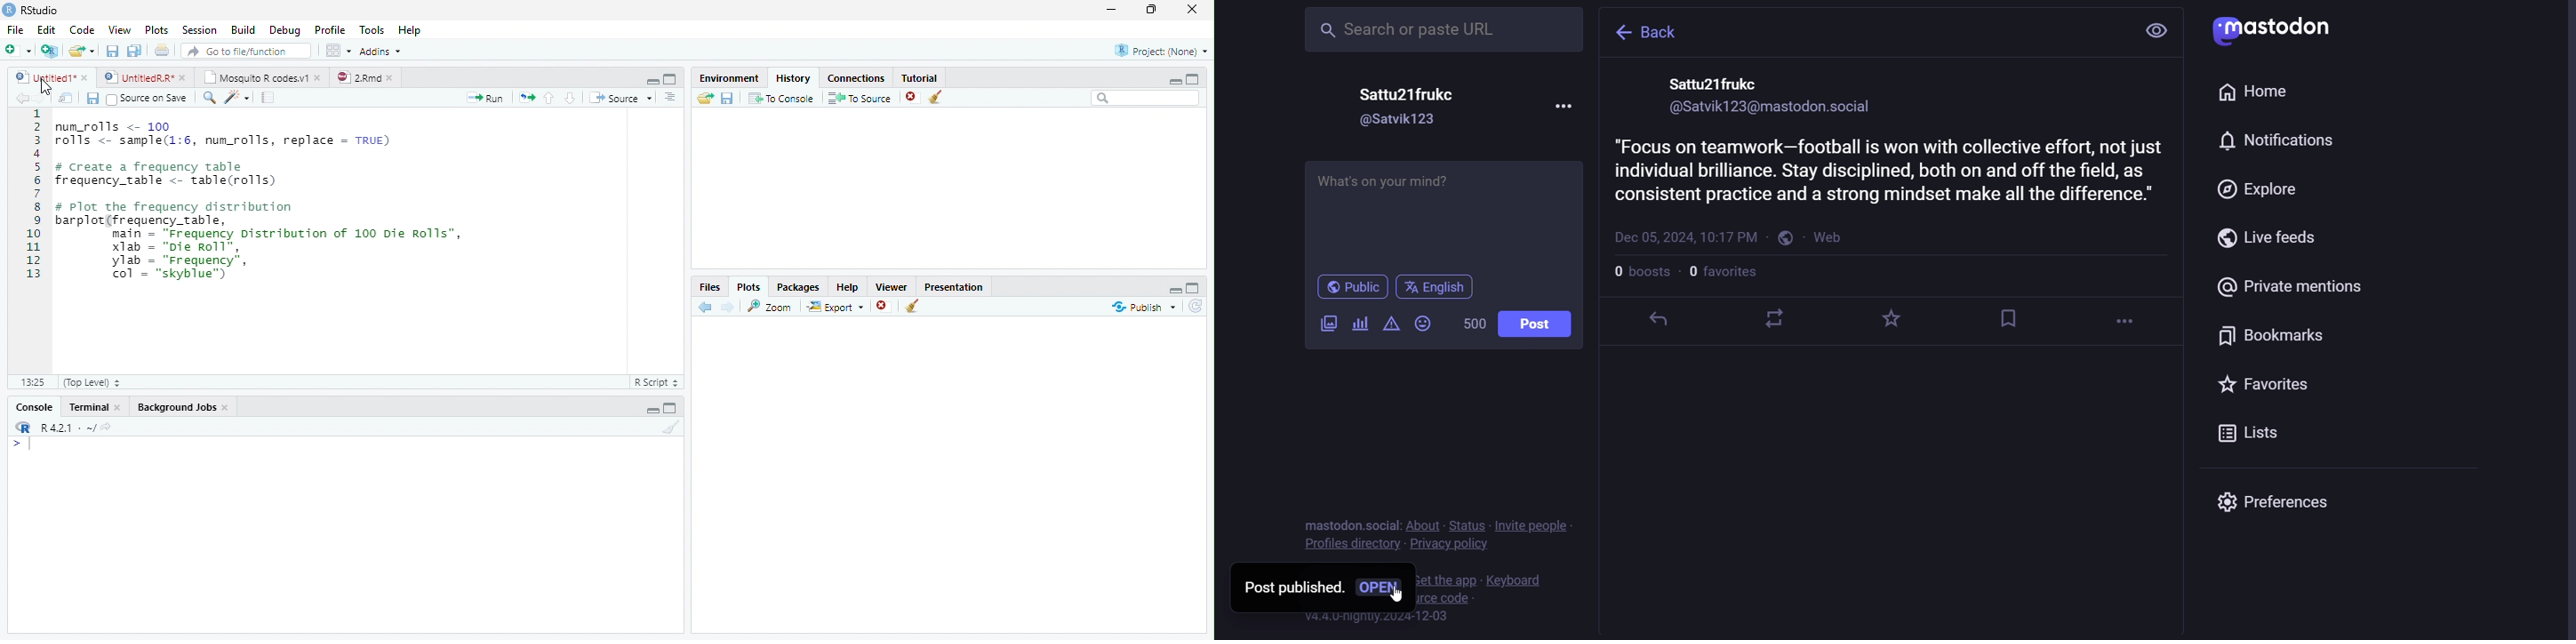 This screenshot has width=2576, height=644. What do you see at coordinates (16, 28) in the screenshot?
I see `File` at bounding box center [16, 28].